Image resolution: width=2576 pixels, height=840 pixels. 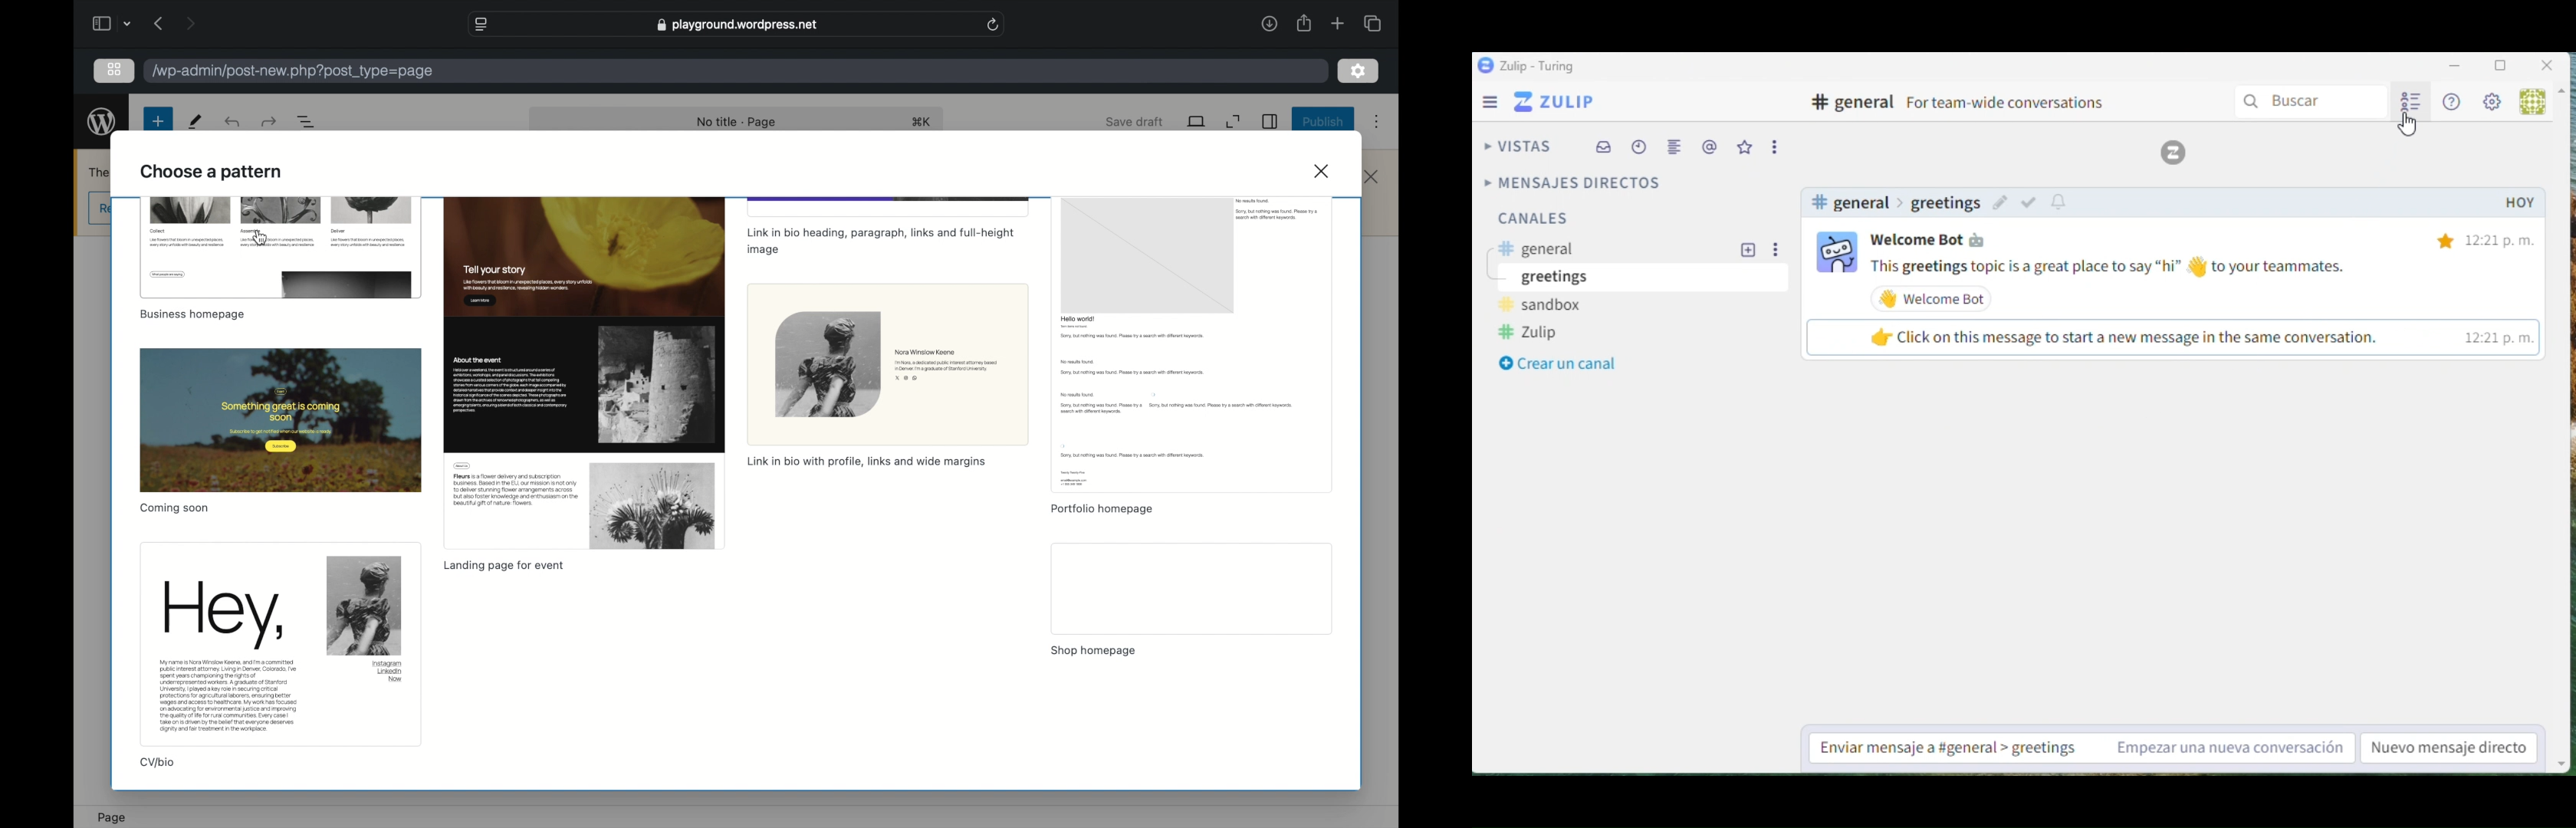 I want to click on shortcut, so click(x=922, y=123).